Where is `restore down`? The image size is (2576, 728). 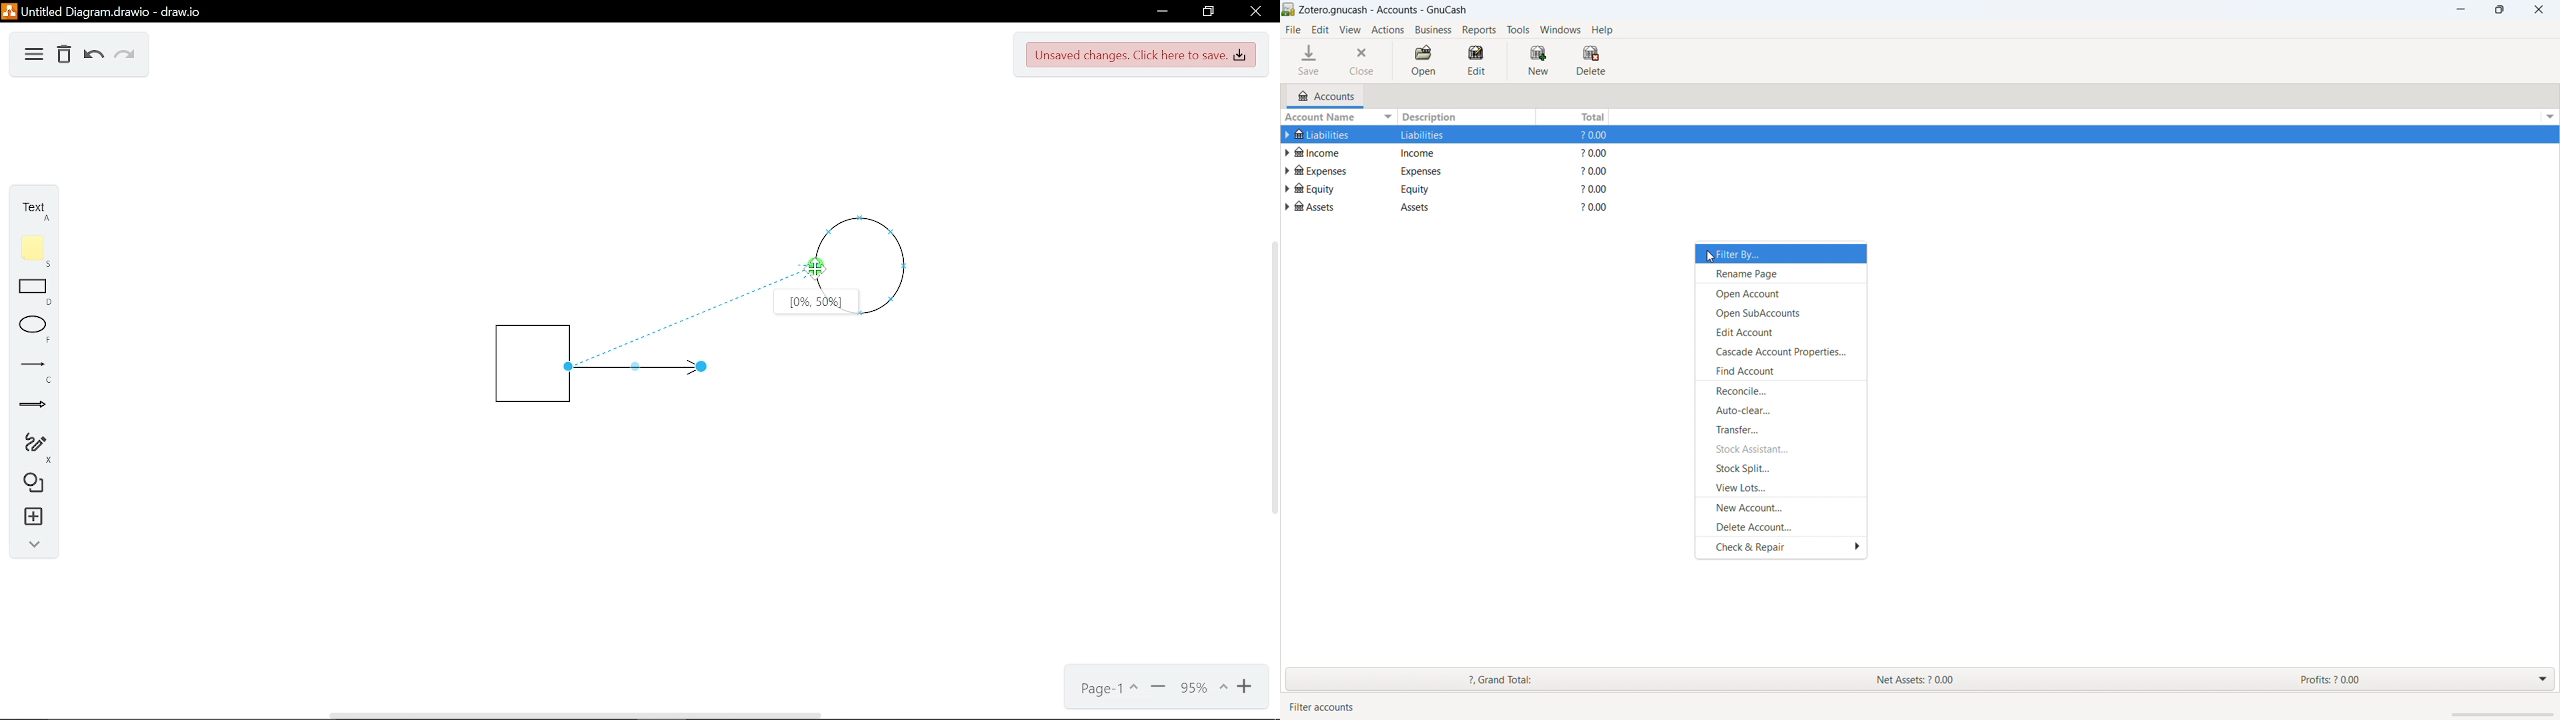 restore down is located at coordinates (1206, 12).